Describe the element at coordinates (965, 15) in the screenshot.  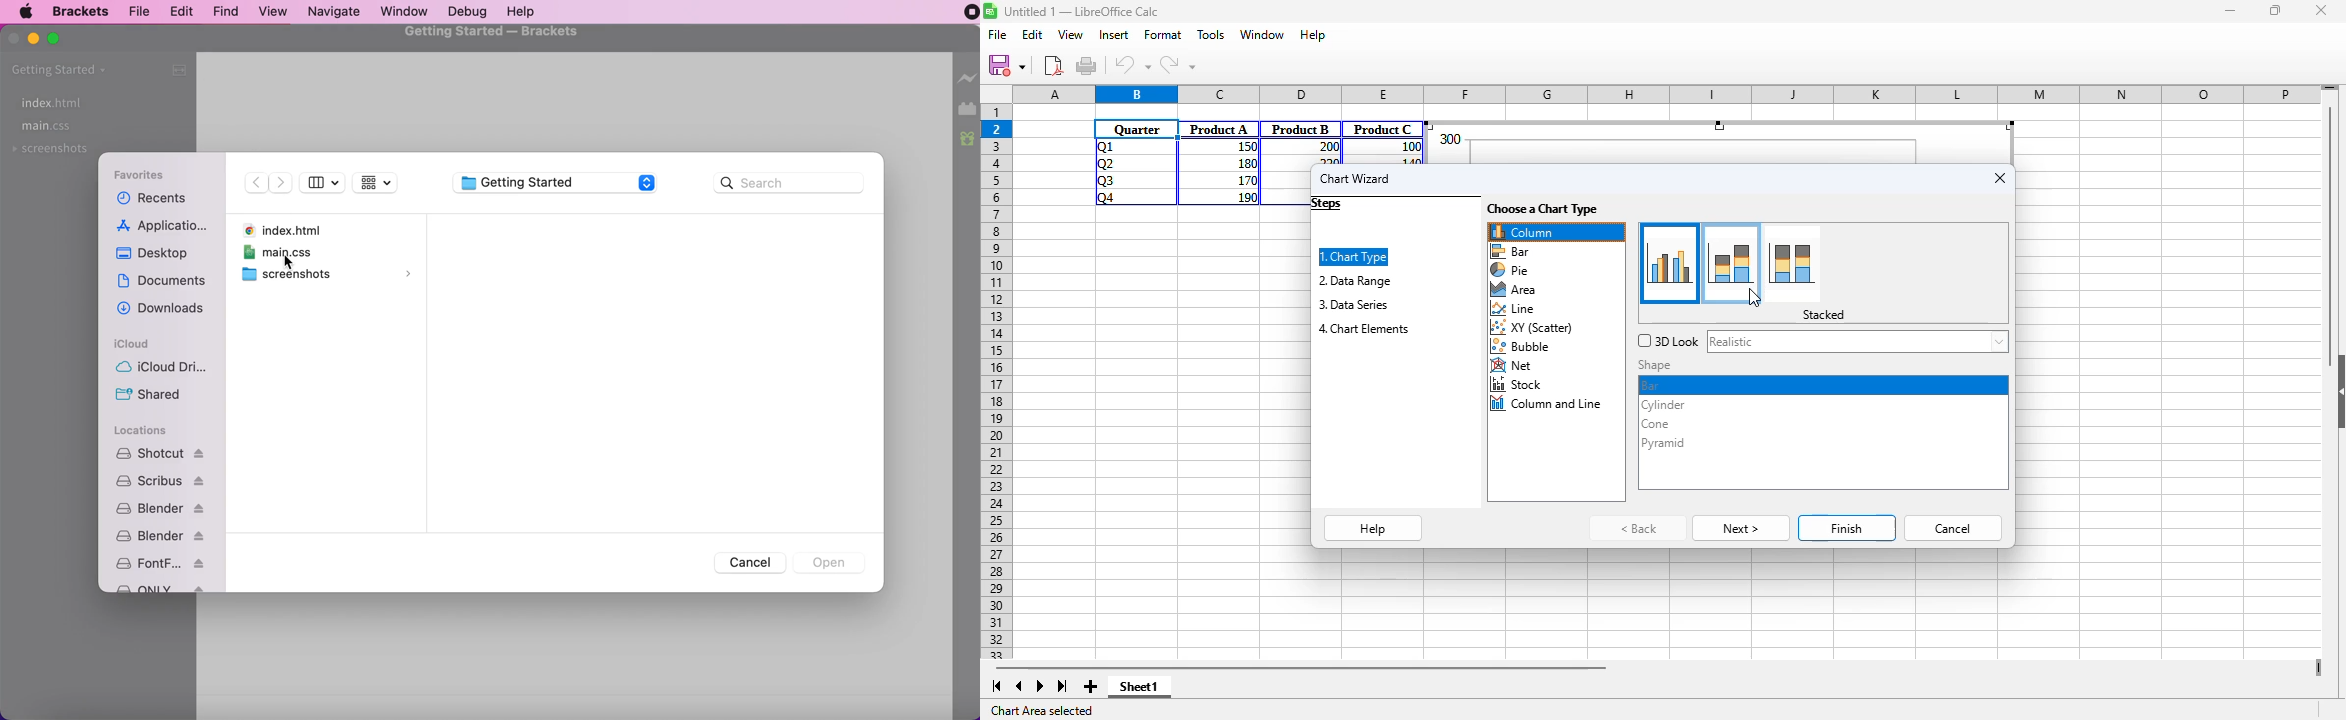
I see `recording stopped` at that location.